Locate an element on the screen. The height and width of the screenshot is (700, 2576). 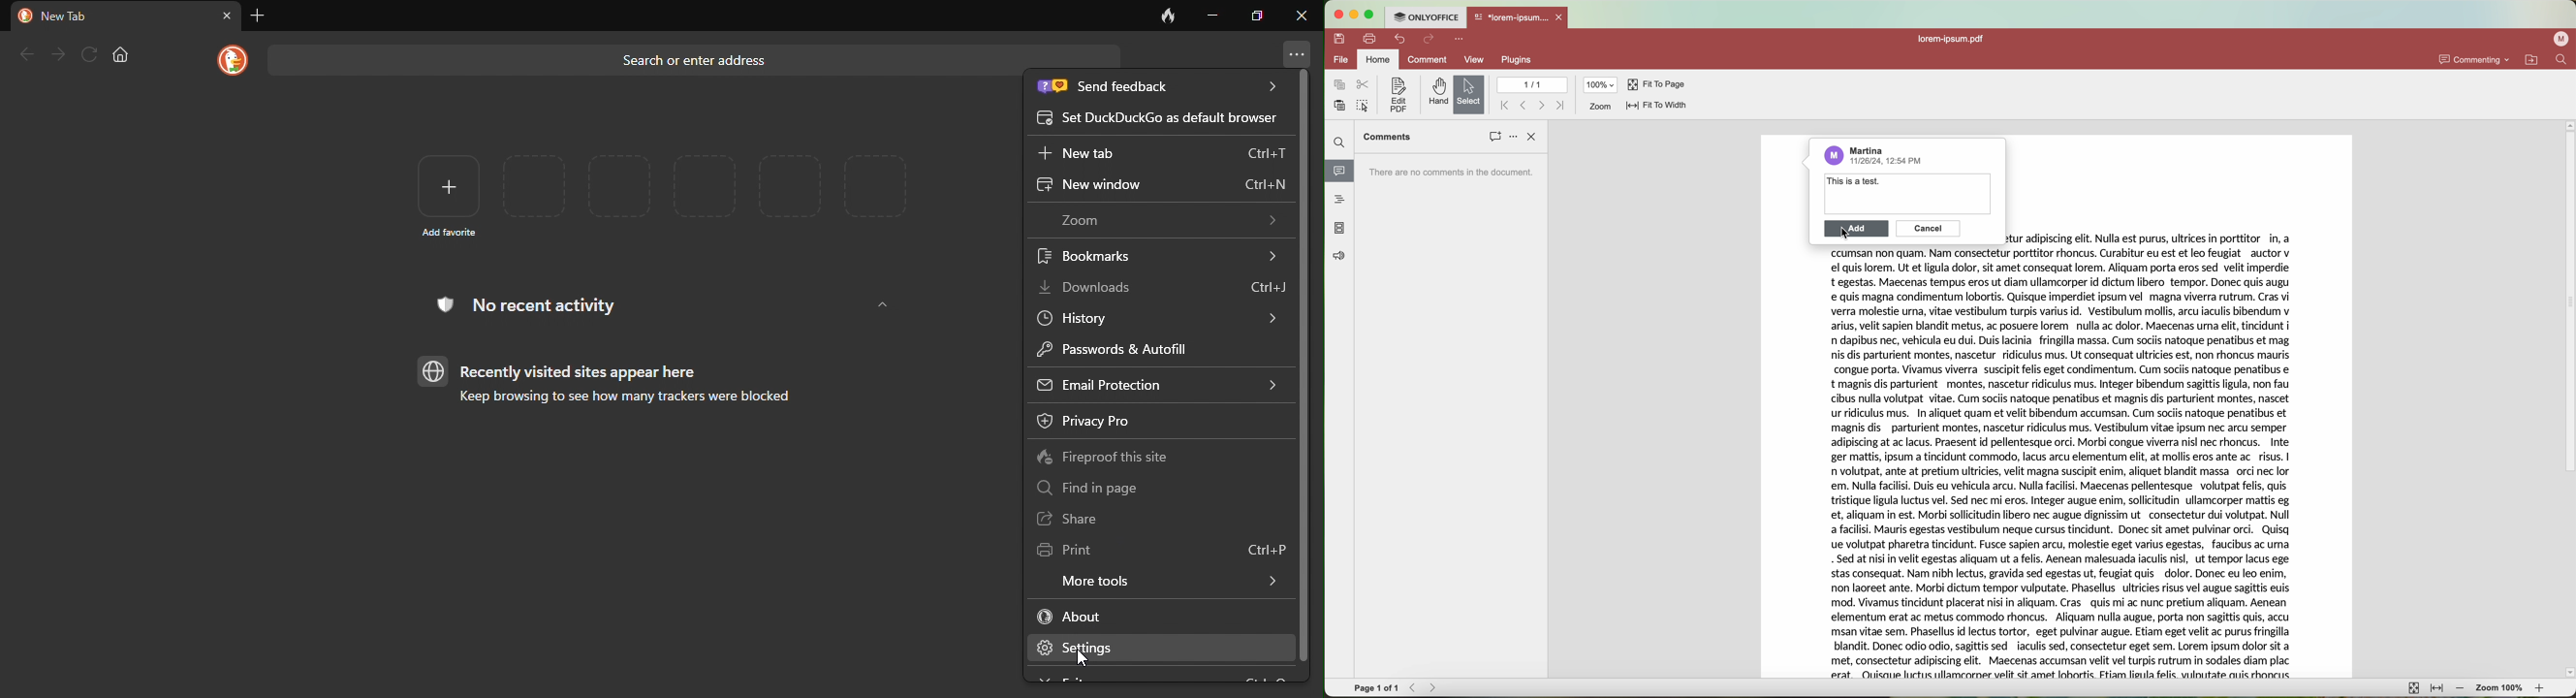
downloads is located at coordinates (1163, 287).